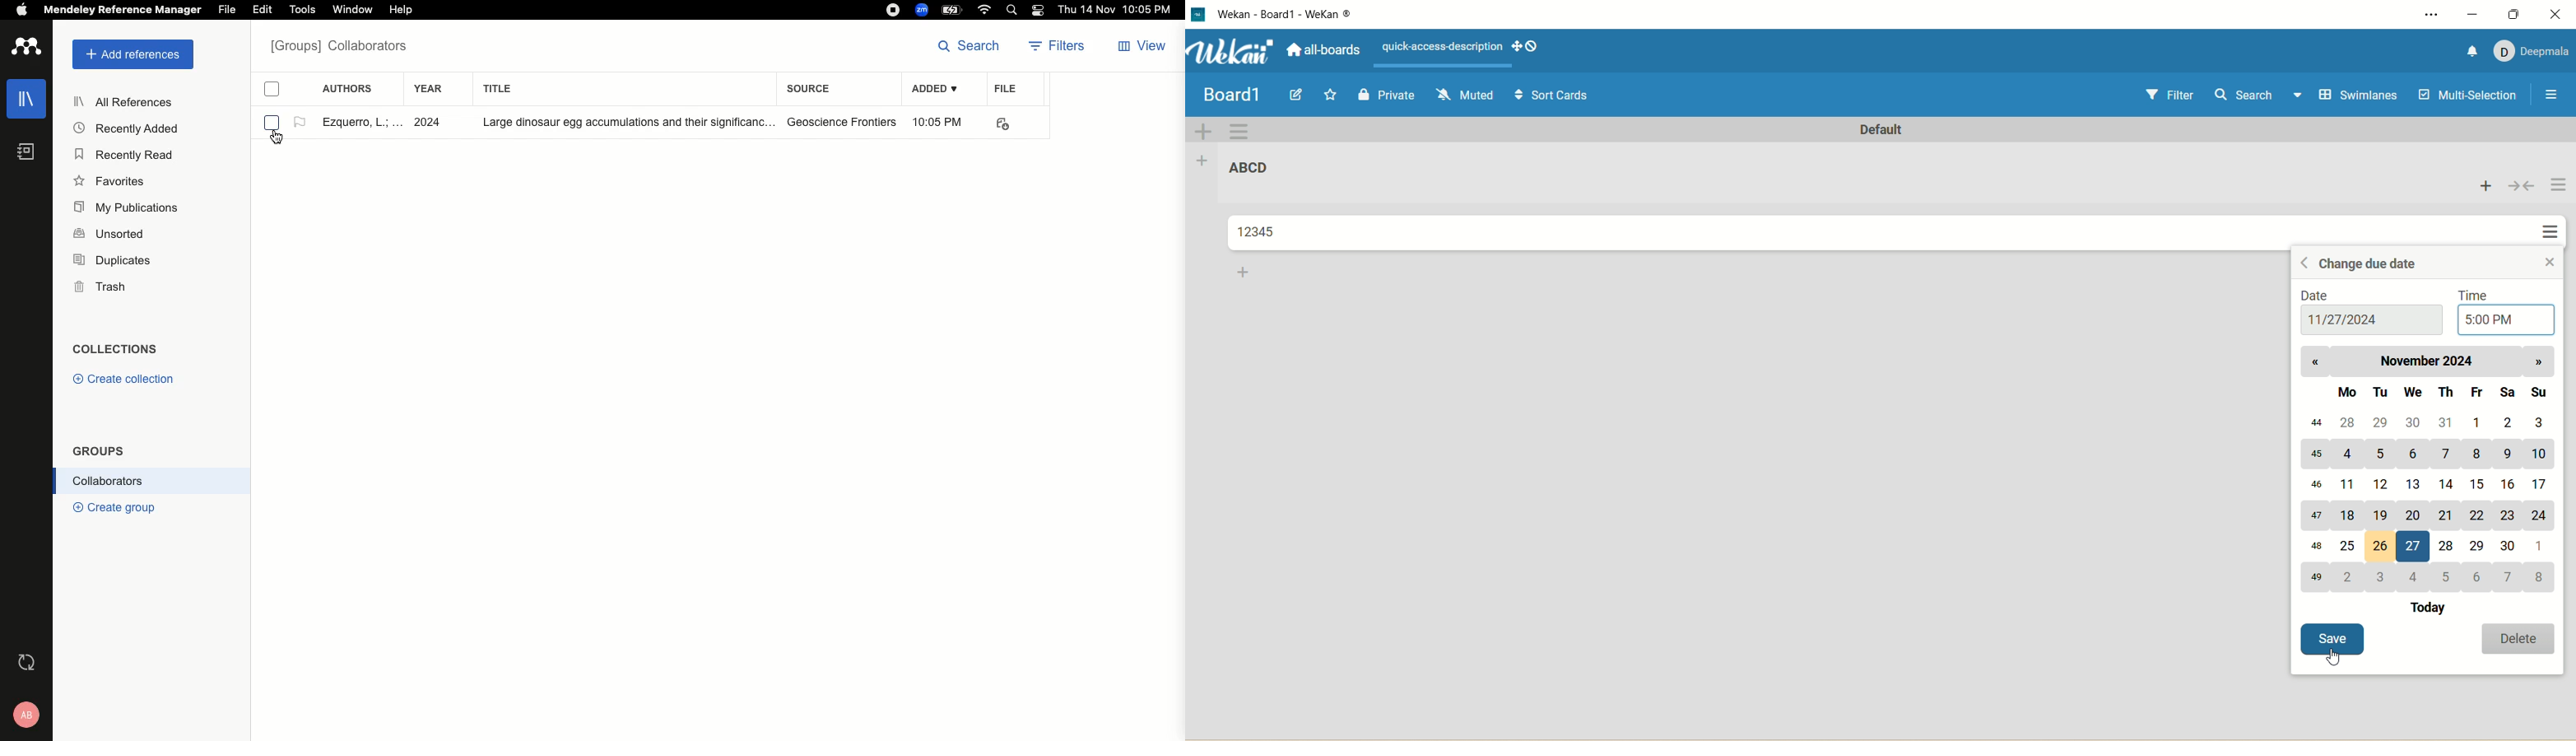 This screenshot has height=756, width=2576. I want to click on Add references, so click(129, 54).